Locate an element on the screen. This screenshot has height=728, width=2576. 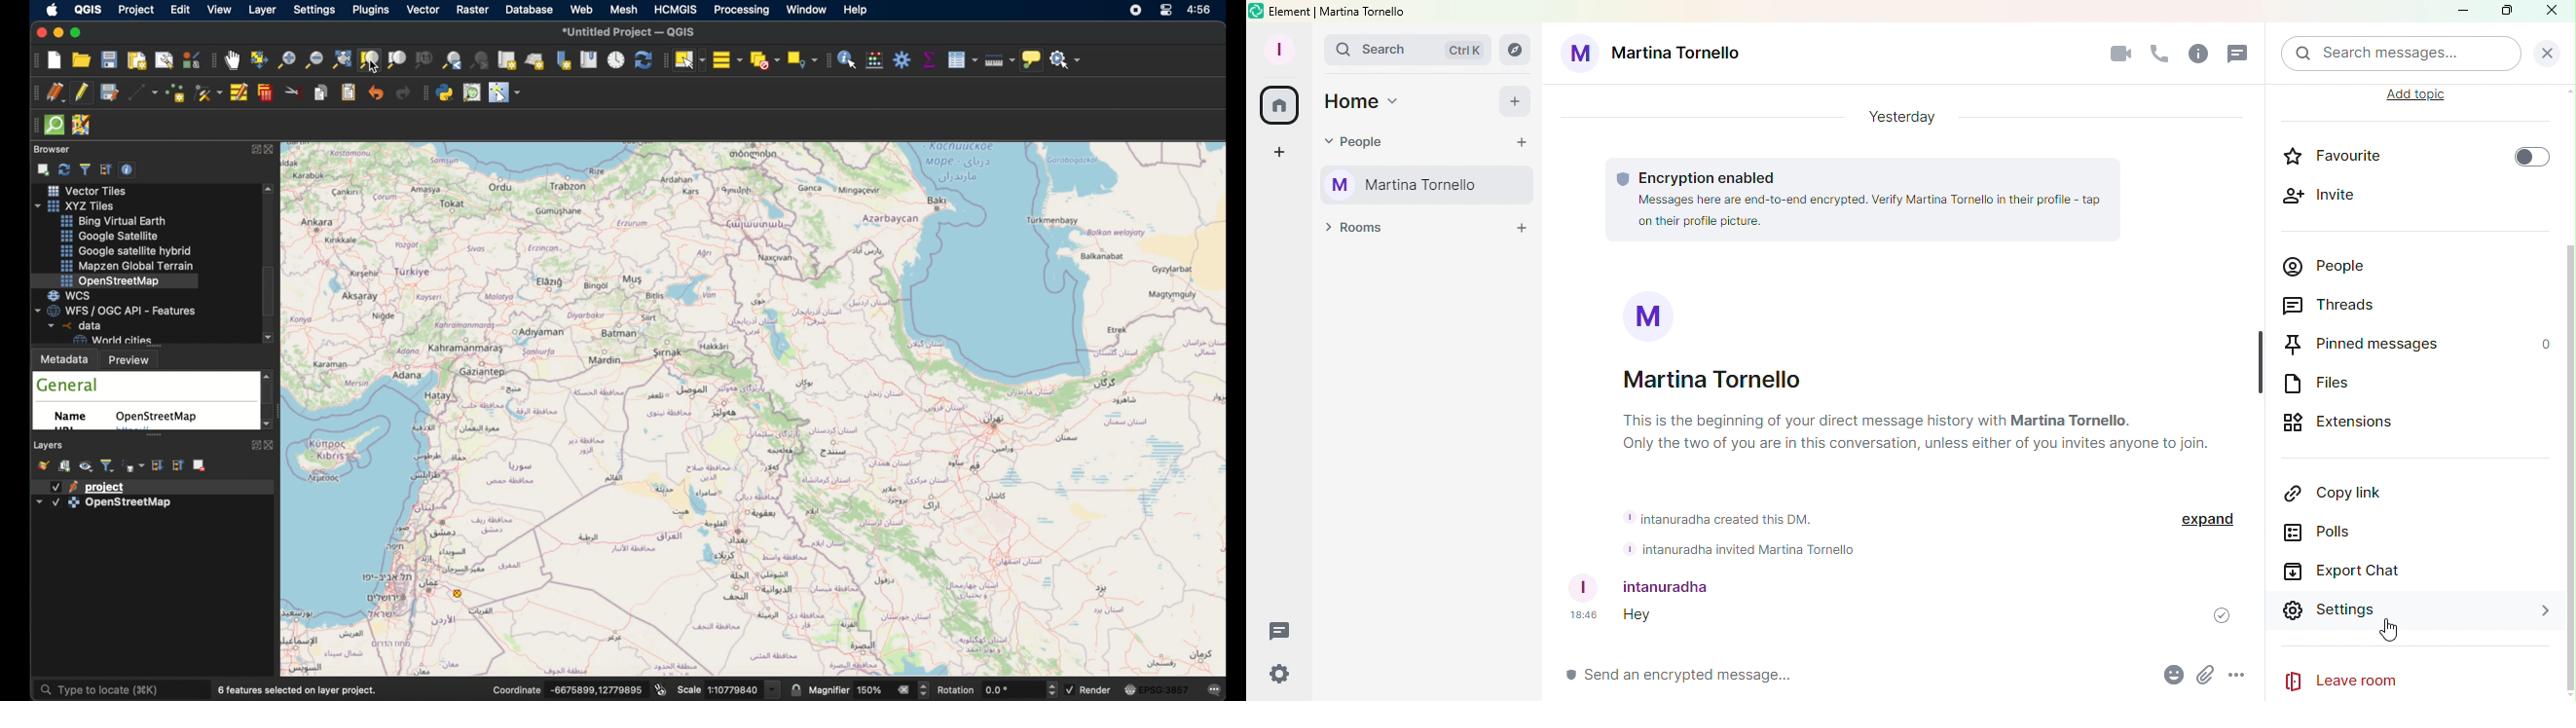
google satellite is located at coordinates (110, 236).